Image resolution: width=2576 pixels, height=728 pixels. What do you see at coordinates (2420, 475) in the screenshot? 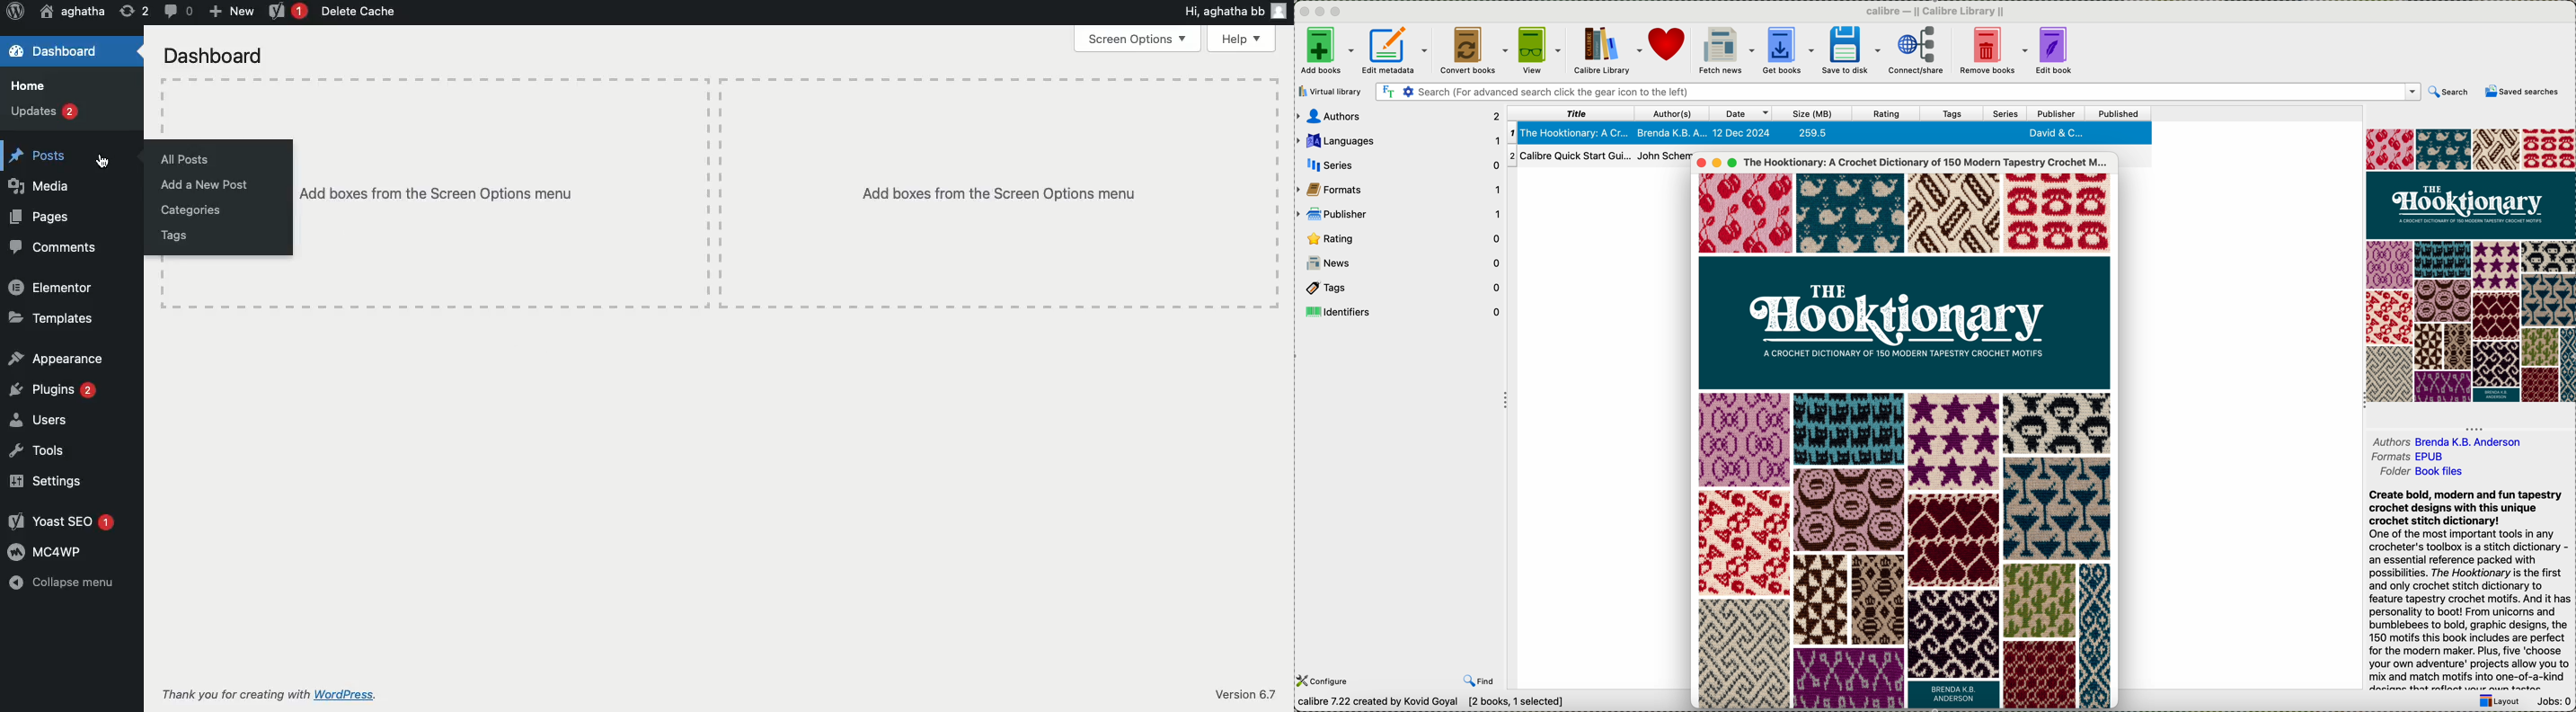
I see `folder` at bounding box center [2420, 475].